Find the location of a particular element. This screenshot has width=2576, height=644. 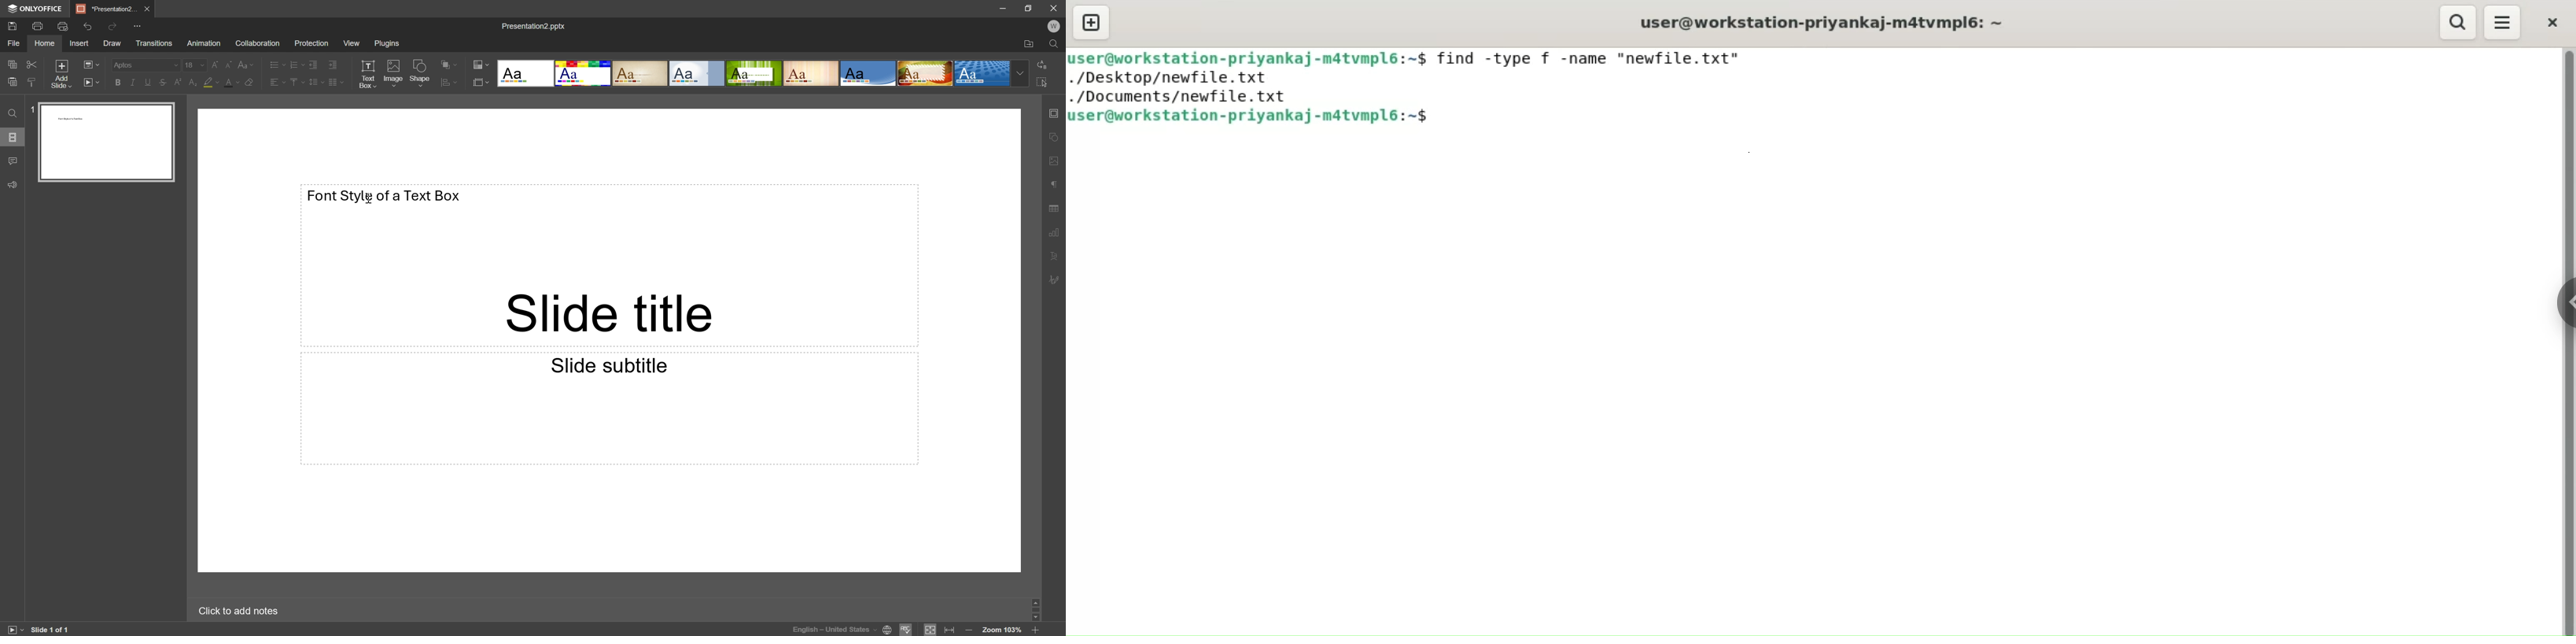

Draw is located at coordinates (113, 42).